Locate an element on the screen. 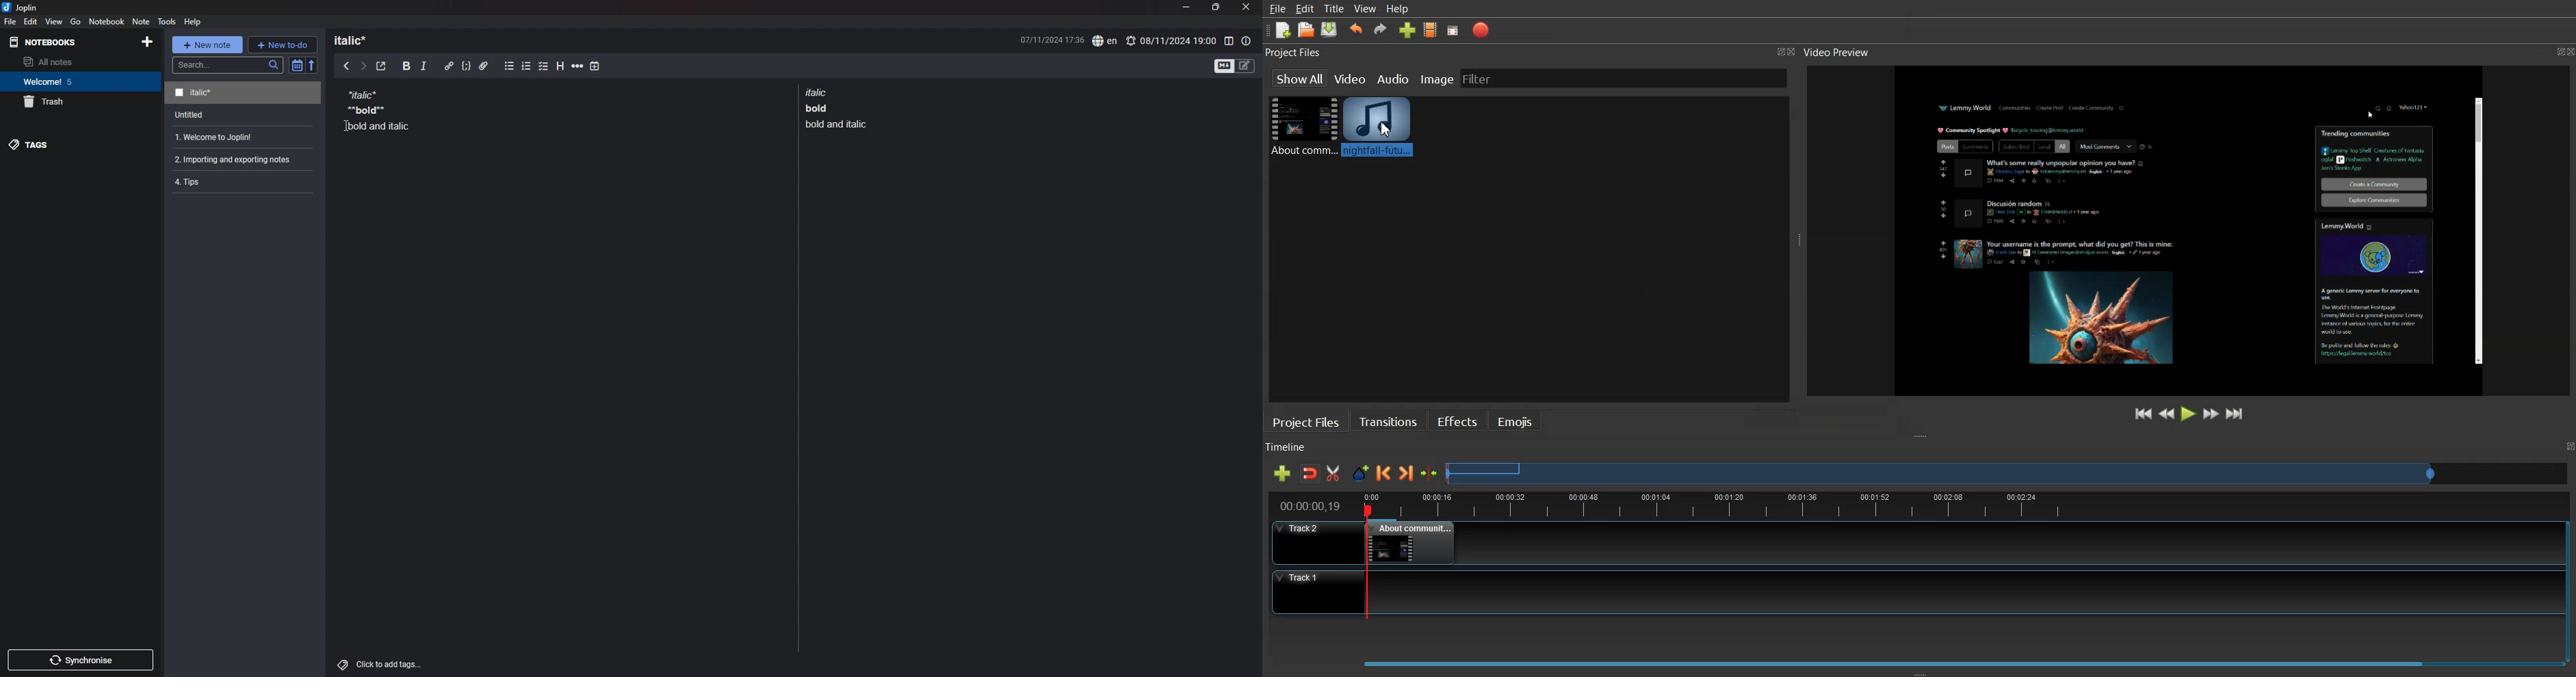  Cursor is located at coordinates (350, 124).